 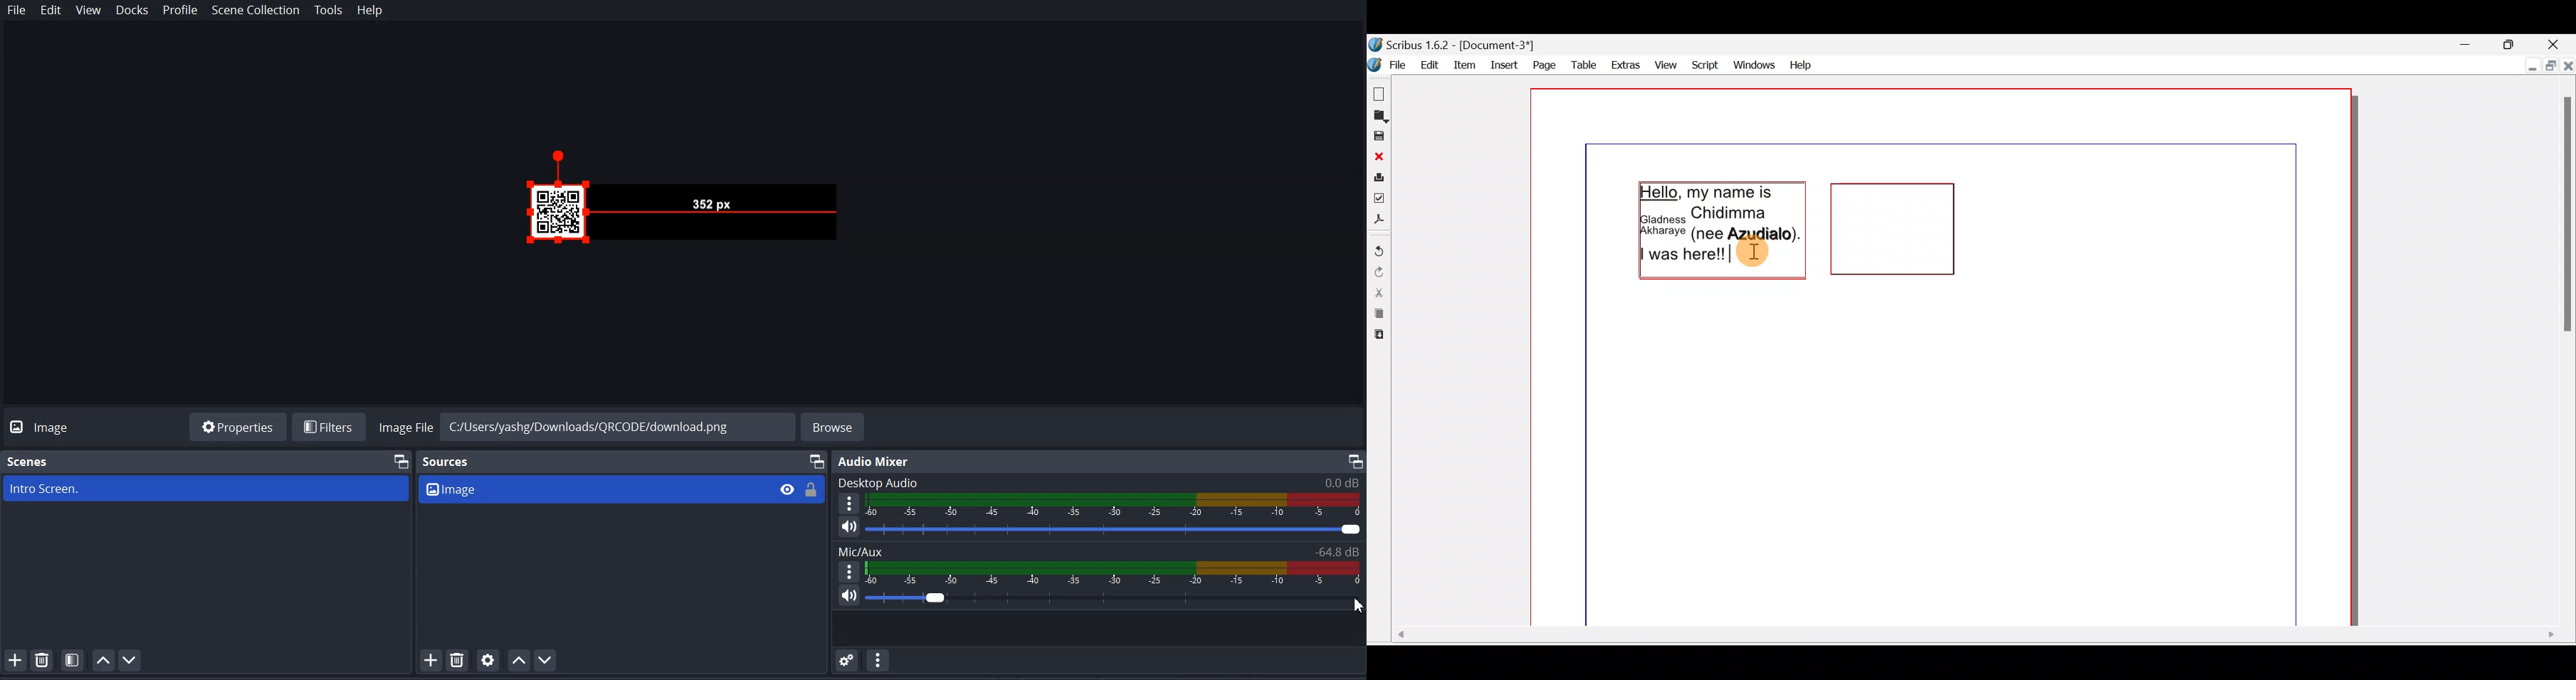 What do you see at coordinates (1754, 258) in the screenshot?
I see `Cursor` at bounding box center [1754, 258].